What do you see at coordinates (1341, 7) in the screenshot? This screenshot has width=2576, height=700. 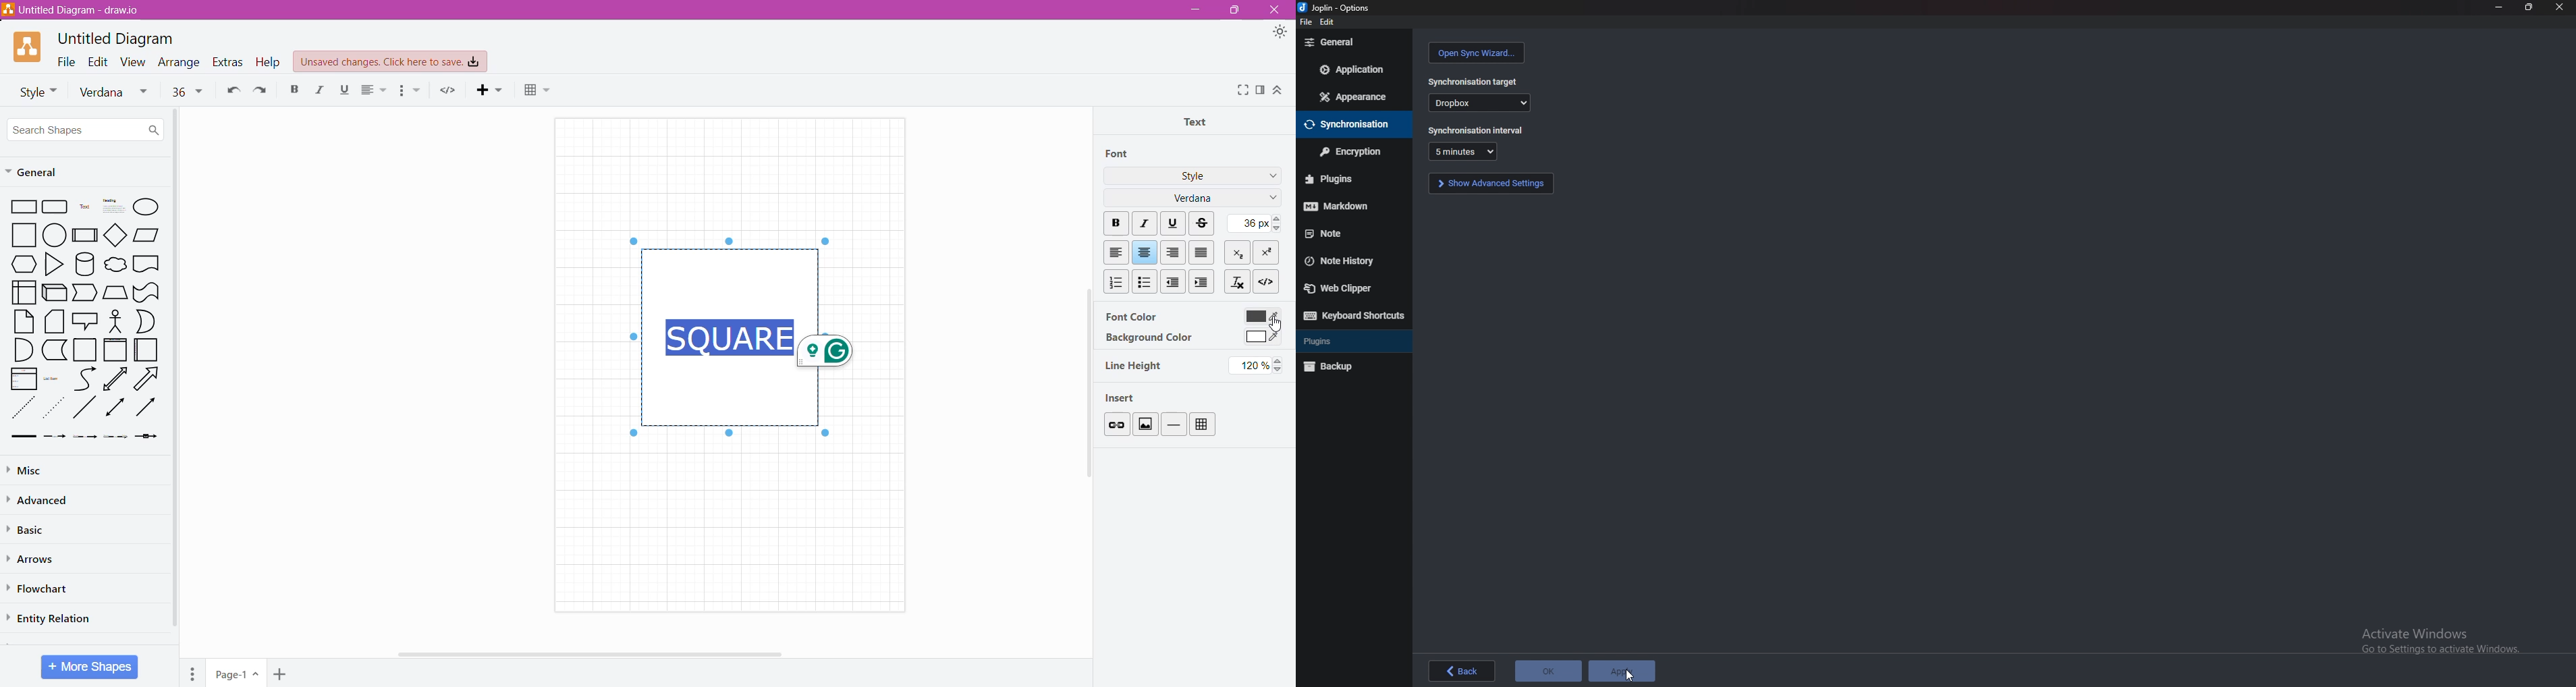 I see `options` at bounding box center [1341, 7].